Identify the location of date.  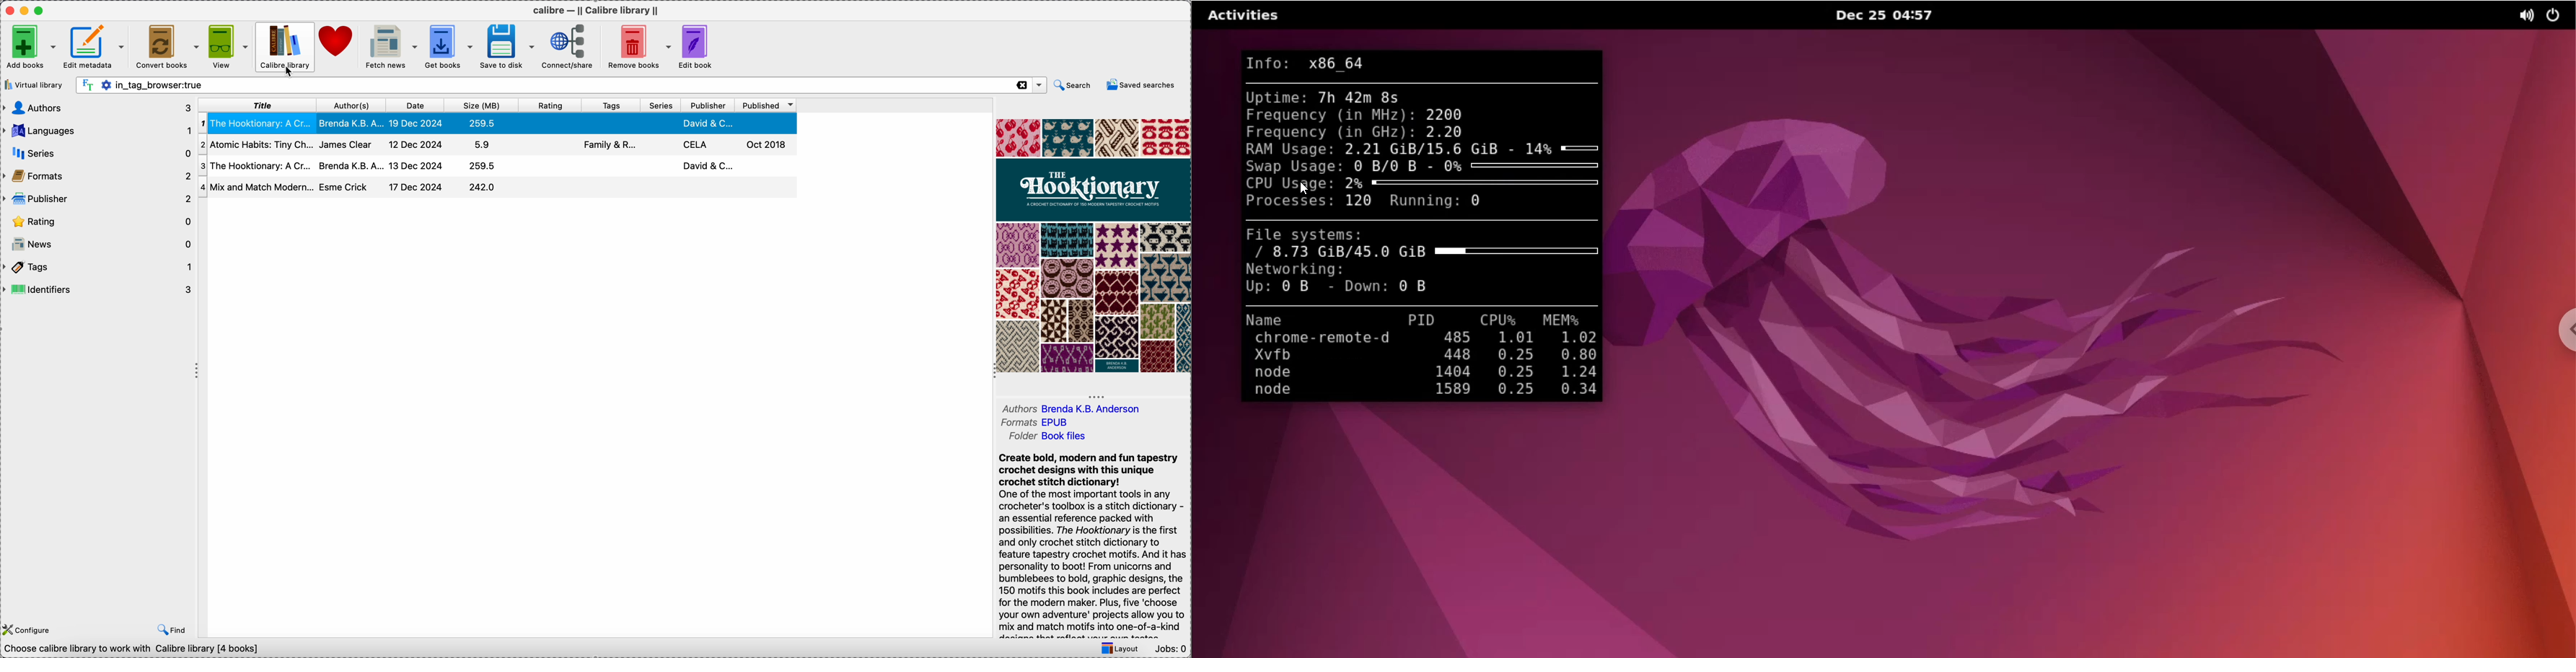
(413, 105).